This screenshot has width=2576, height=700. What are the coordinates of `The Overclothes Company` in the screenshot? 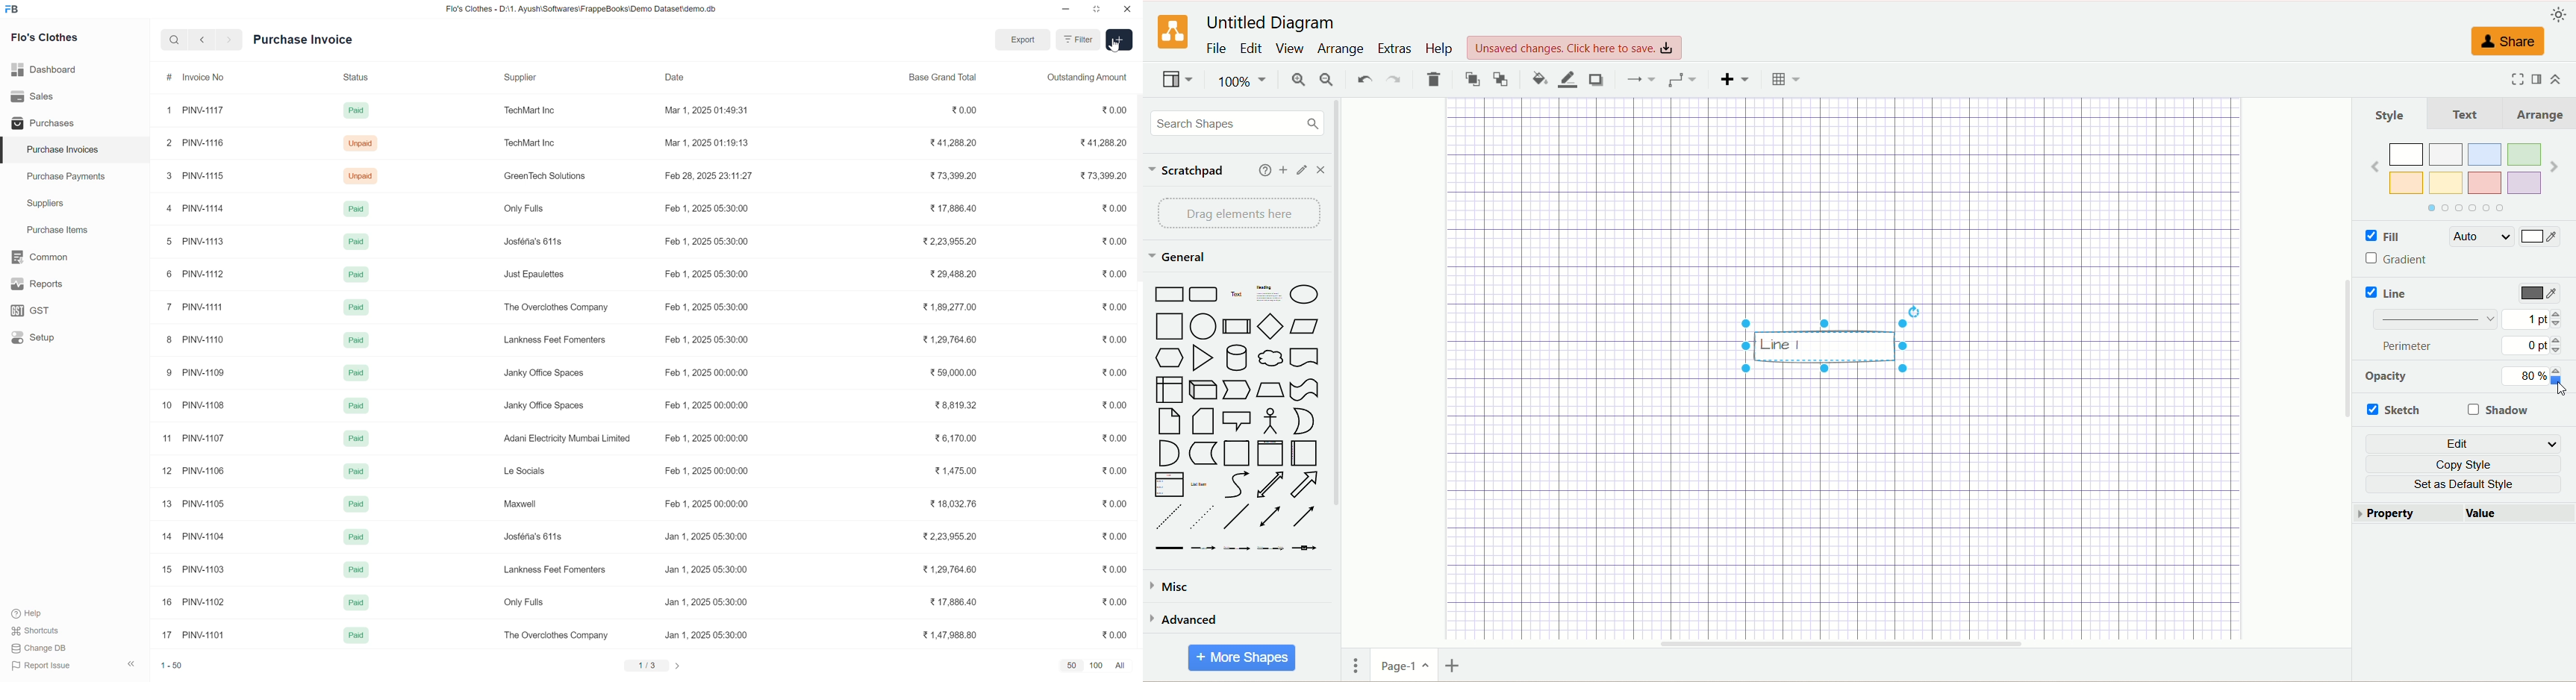 It's located at (555, 635).